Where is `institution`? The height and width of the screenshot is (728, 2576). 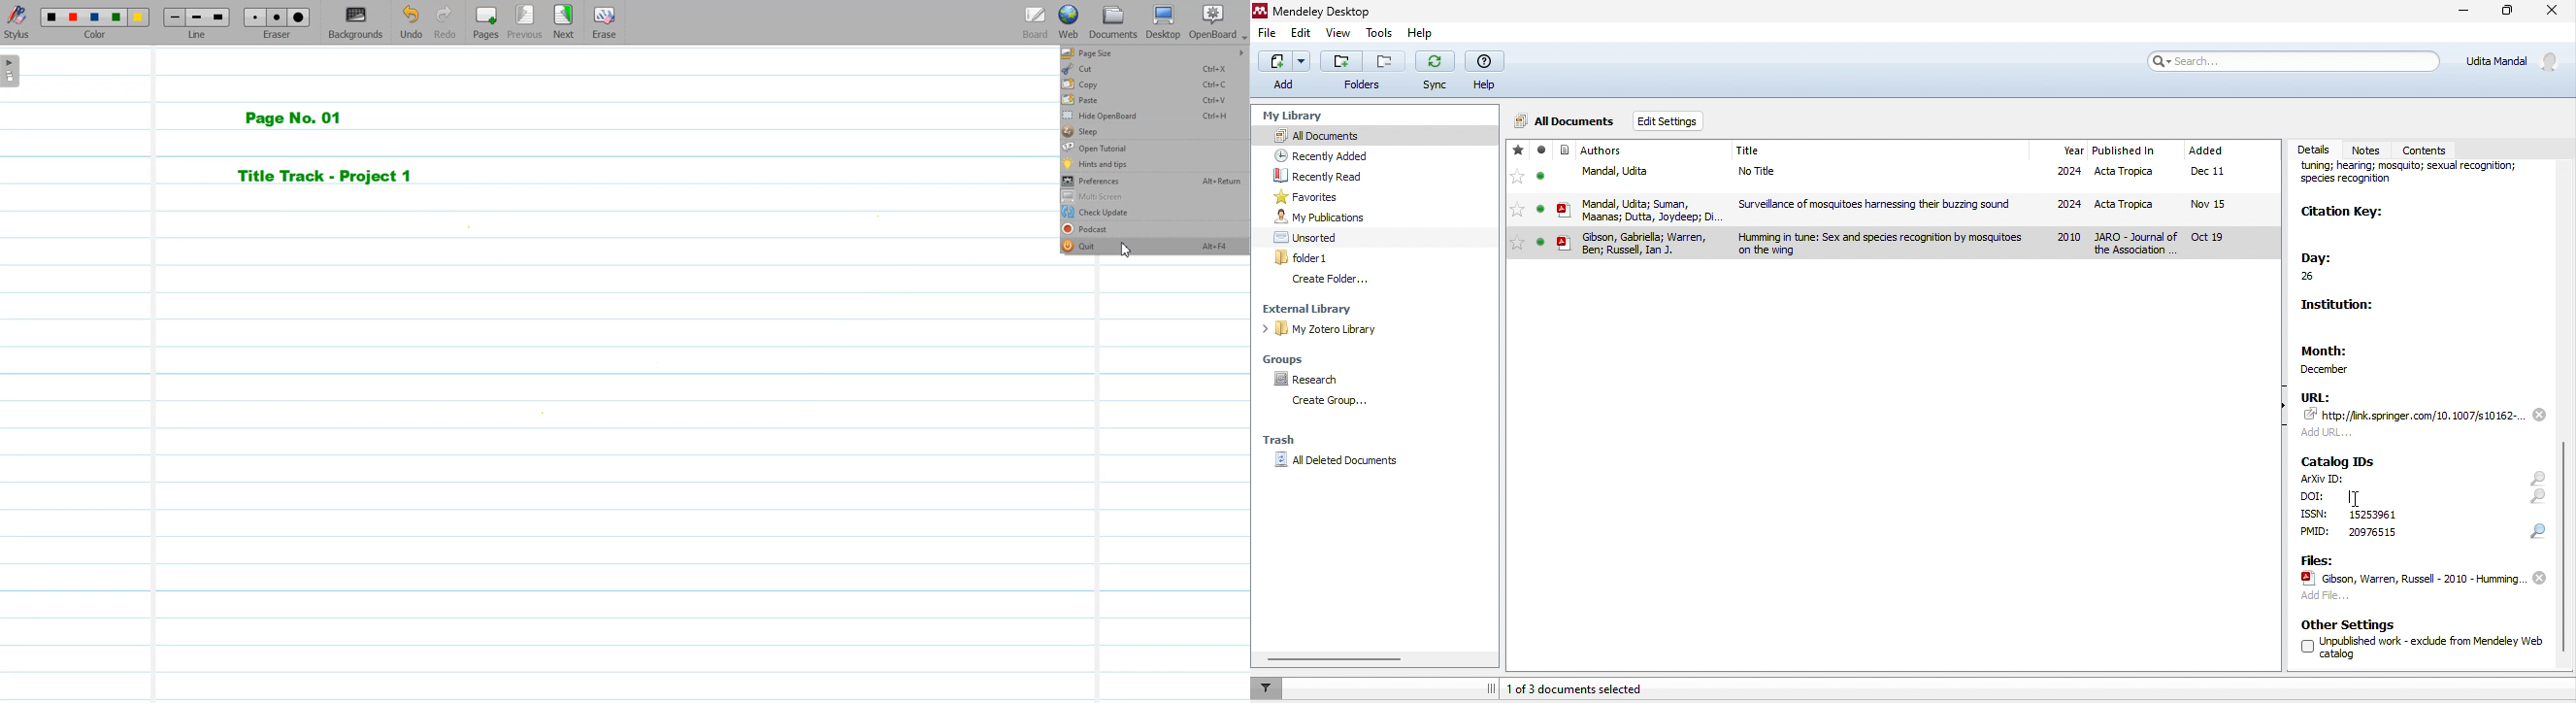 institution is located at coordinates (2344, 309).